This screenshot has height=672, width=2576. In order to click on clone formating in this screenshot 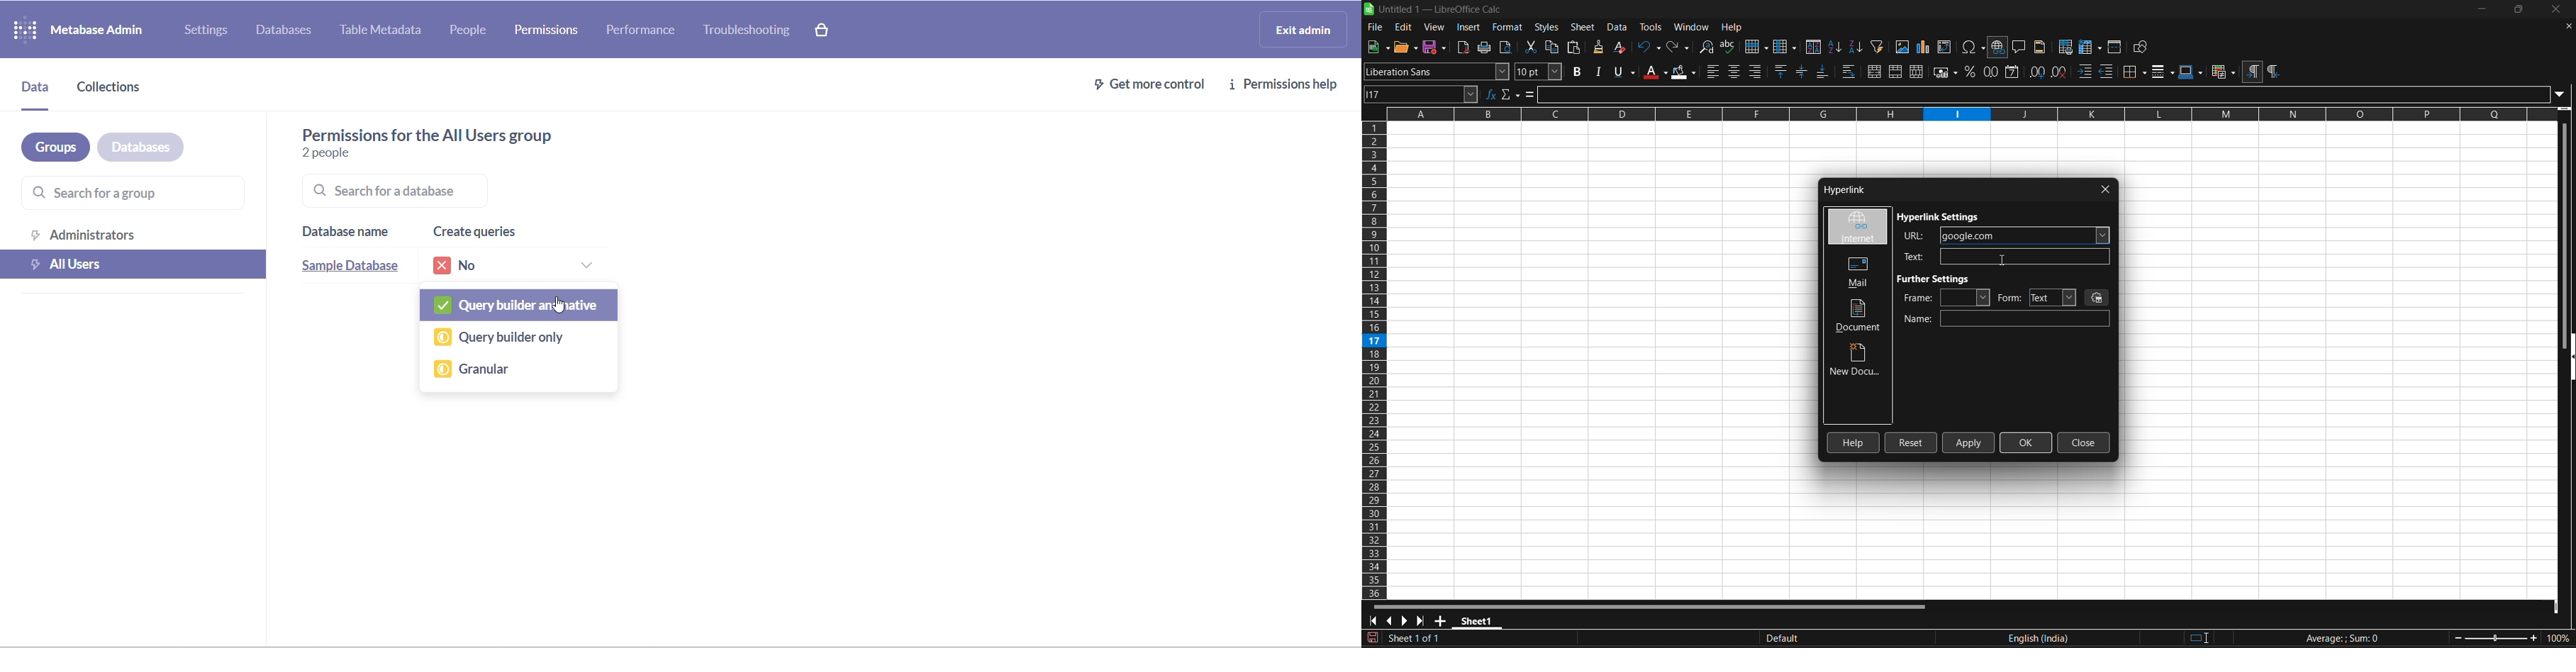, I will do `click(1598, 47)`.